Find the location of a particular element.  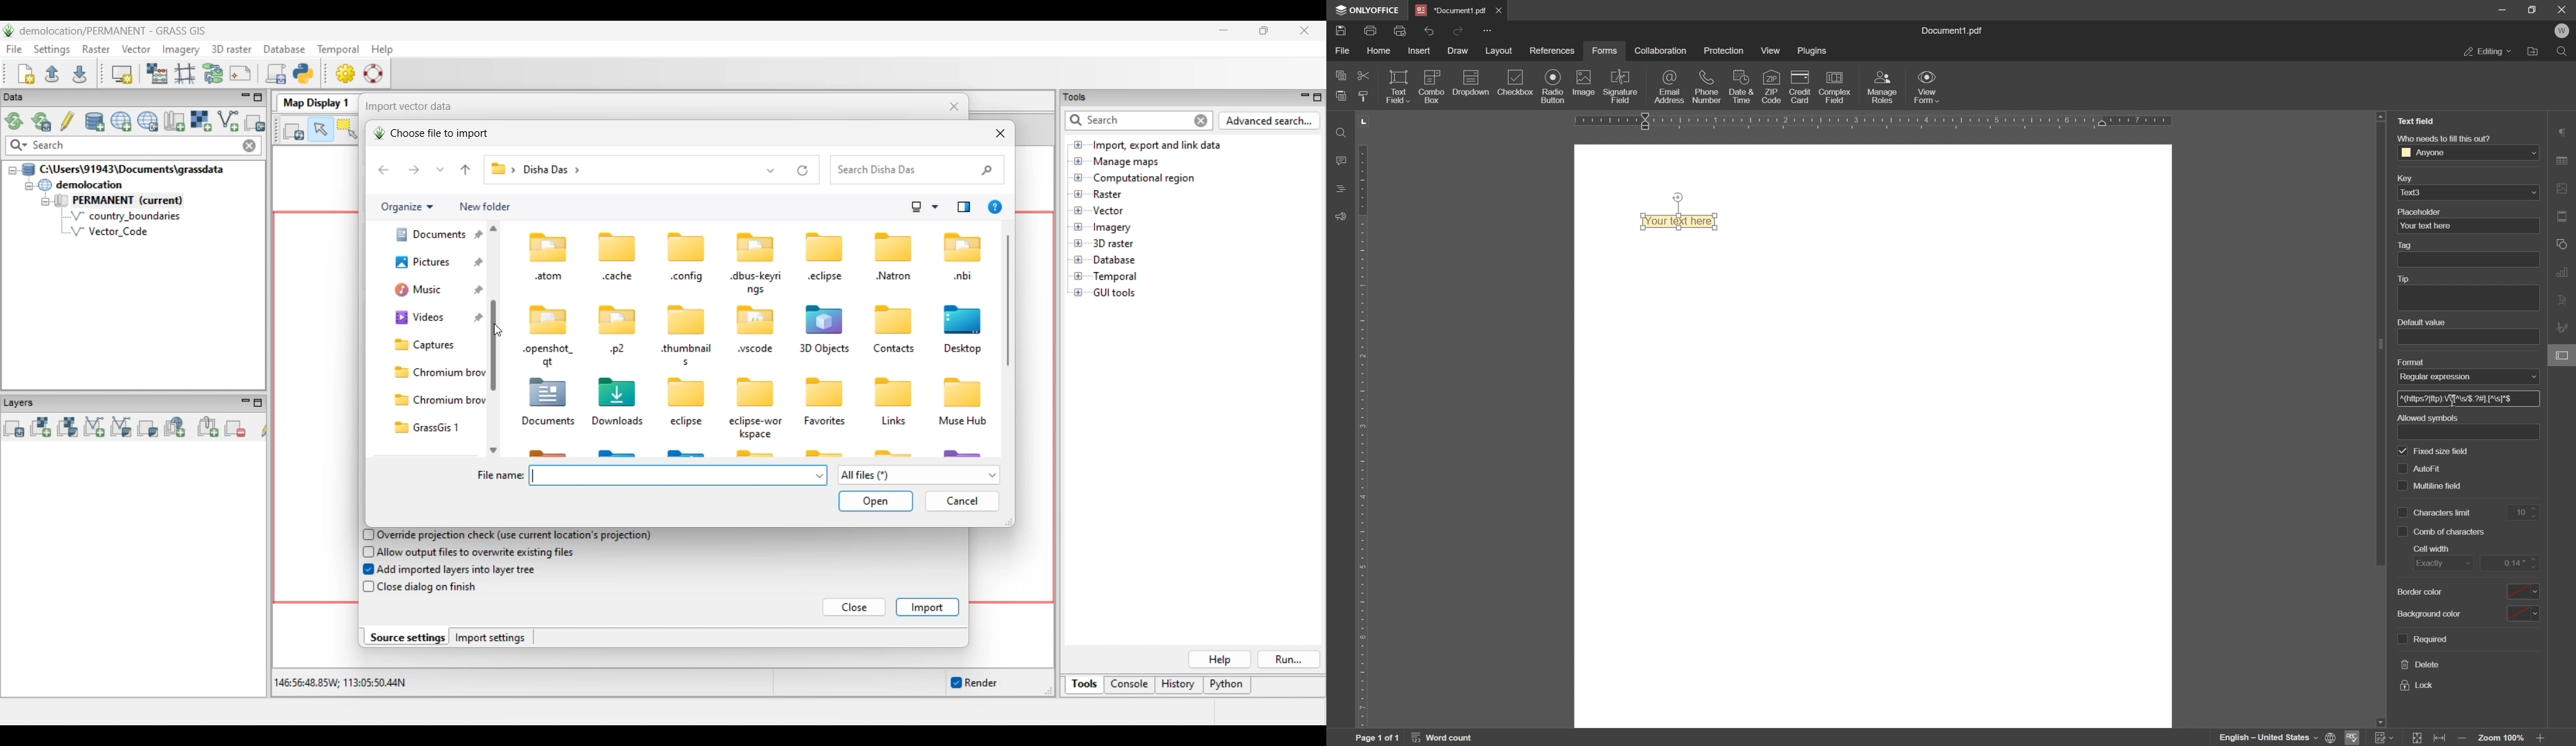

Go to the file before current file in file pathway is located at coordinates (466, 170).